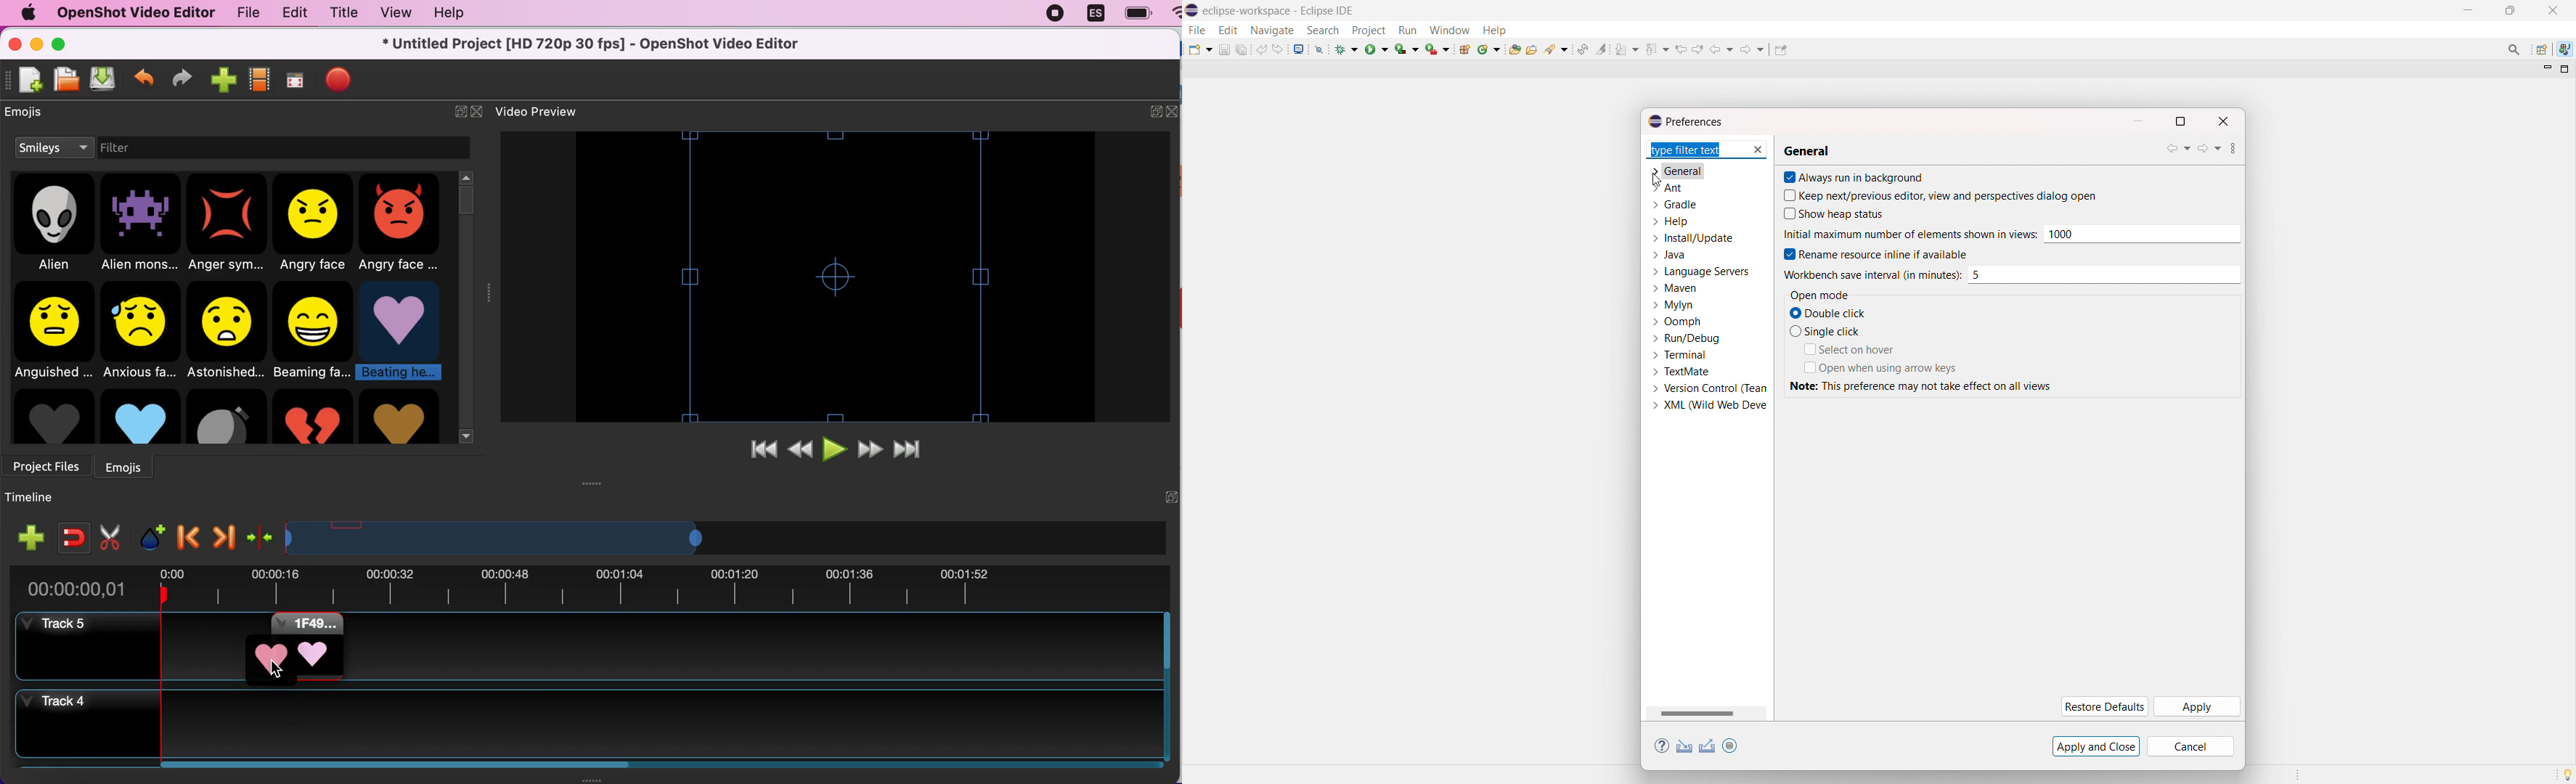 This screenshot has width=2576, height=784. I want to click on Horizontal slide bar, so click(649, 765).